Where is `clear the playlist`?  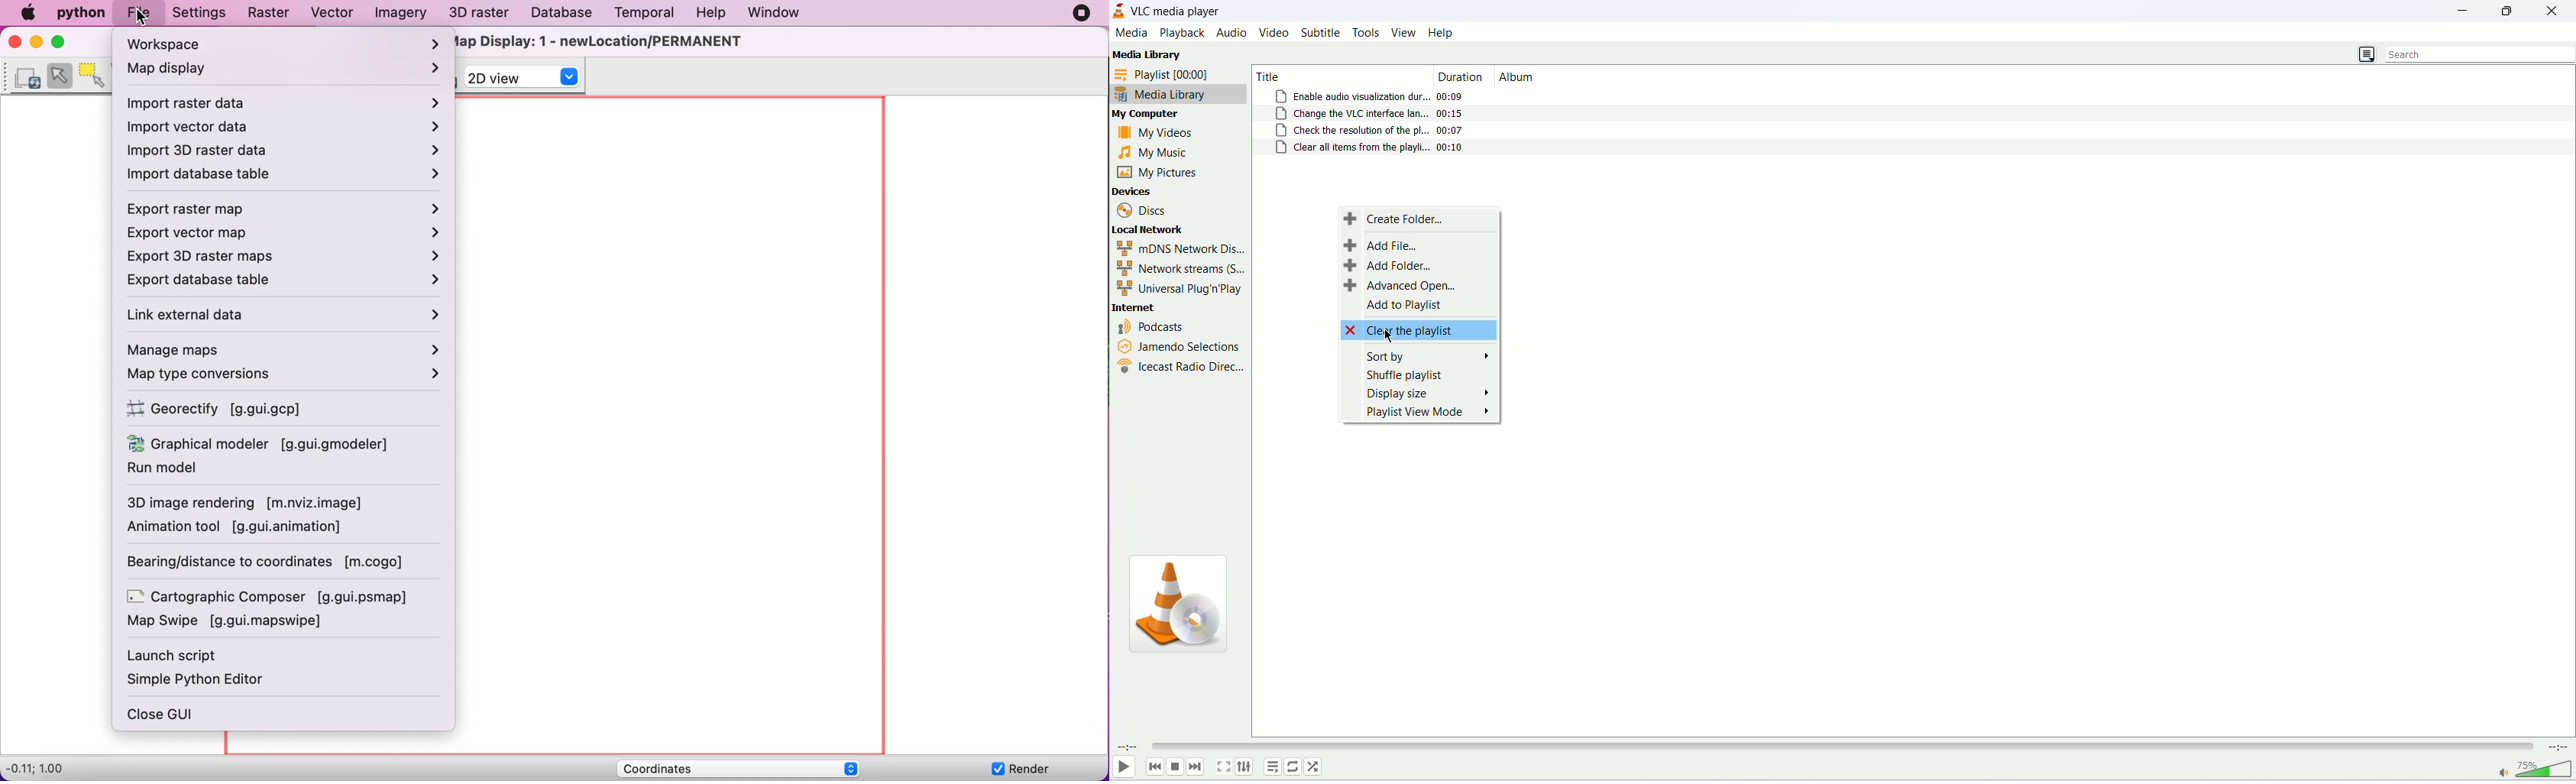 clear the playlist is located at coordinates (1419, 330).